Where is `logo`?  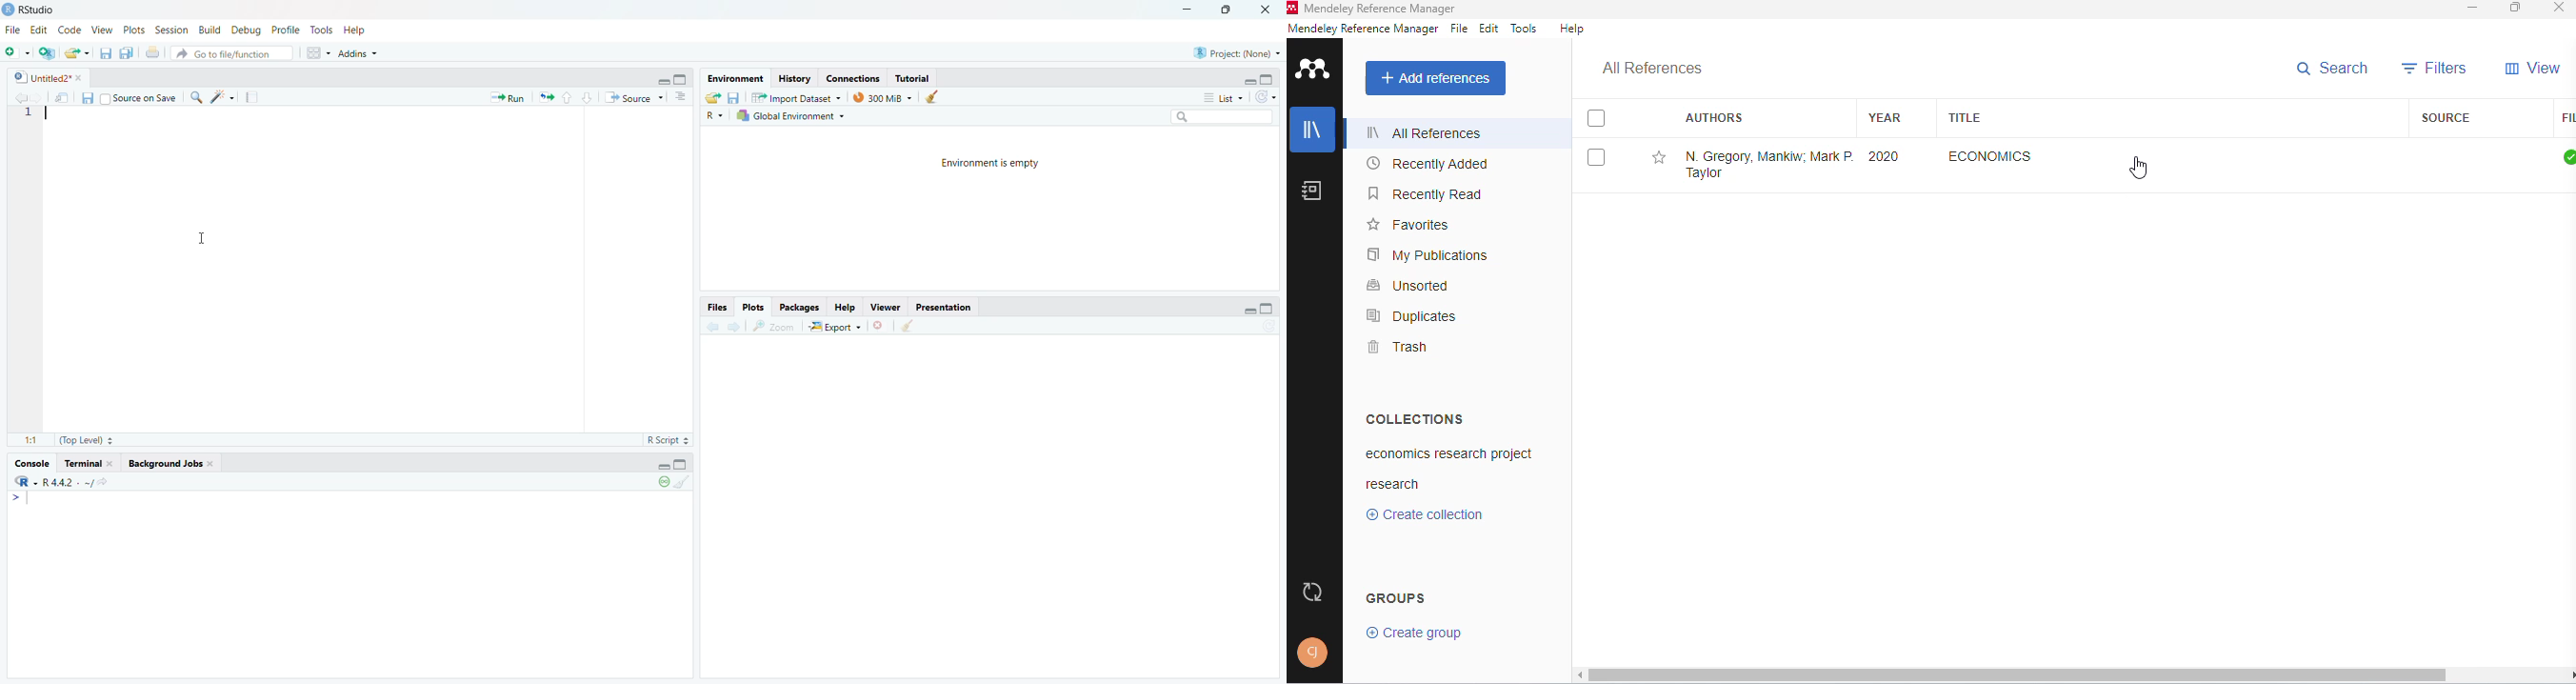 logo is located at coordinates (1315, 67).